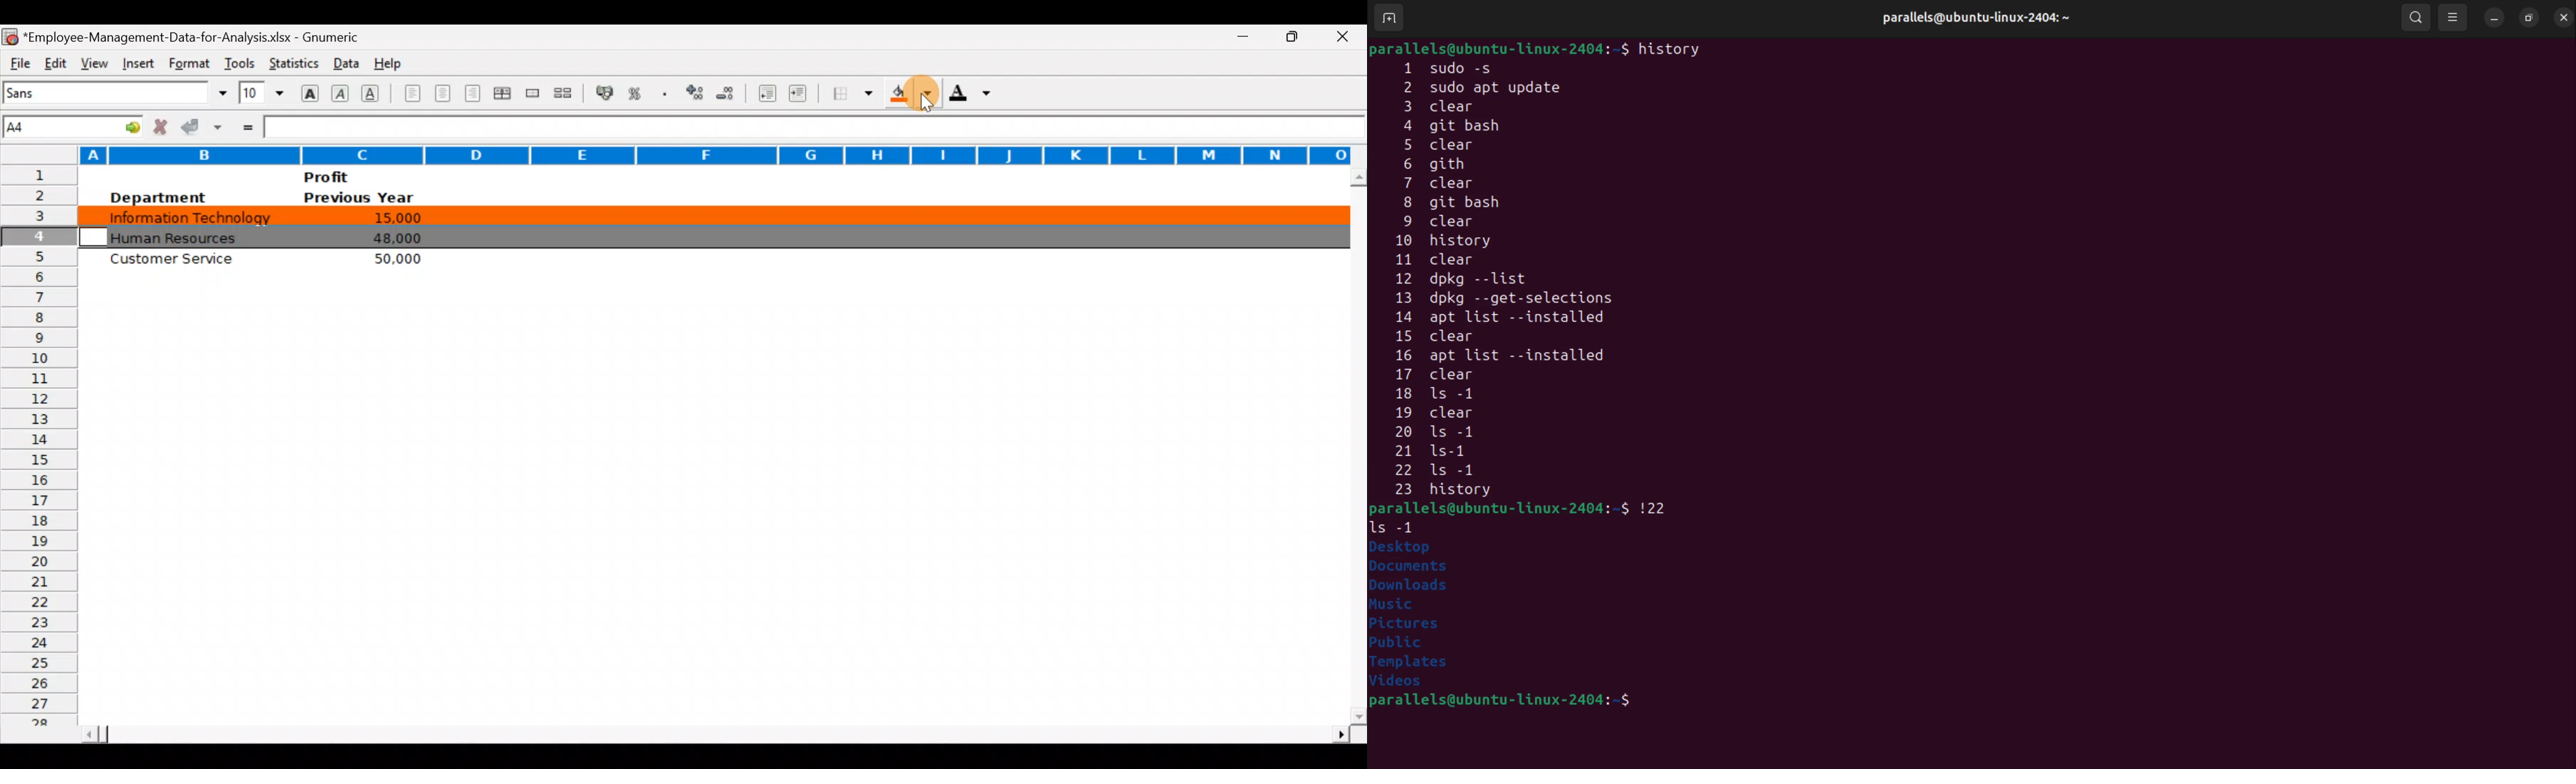 The width and height of the screenshot is (2576, 784). I want to click on Columns, so click(680, 151).